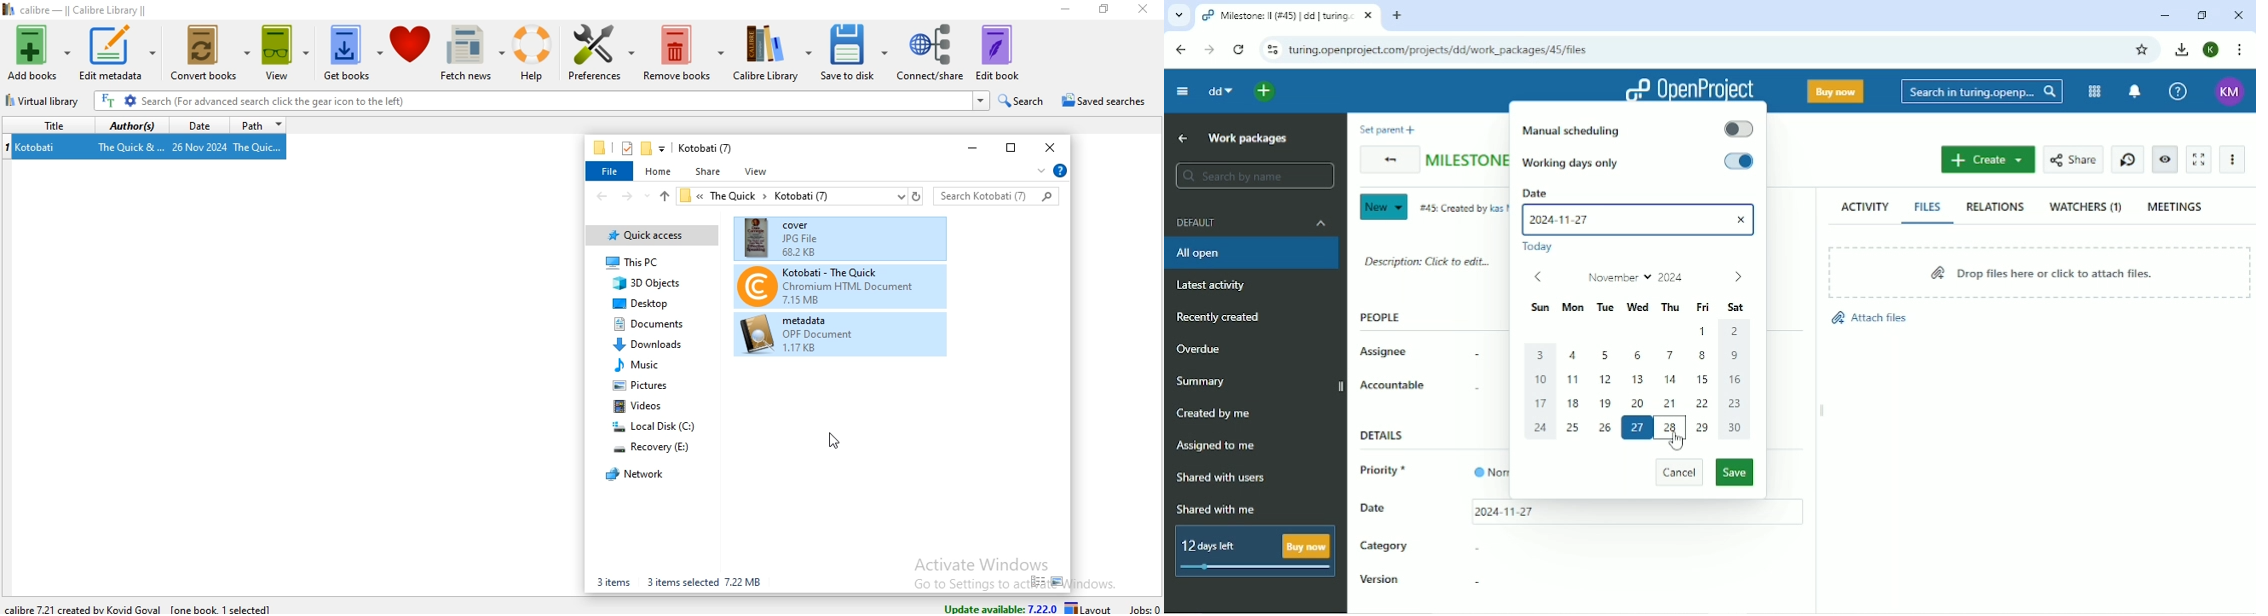 This screenshot has height=616, width=2268. What do you see at coordinates (641, 388) in the screenshot?
I see `pictures` at bounding box center [641, 388].